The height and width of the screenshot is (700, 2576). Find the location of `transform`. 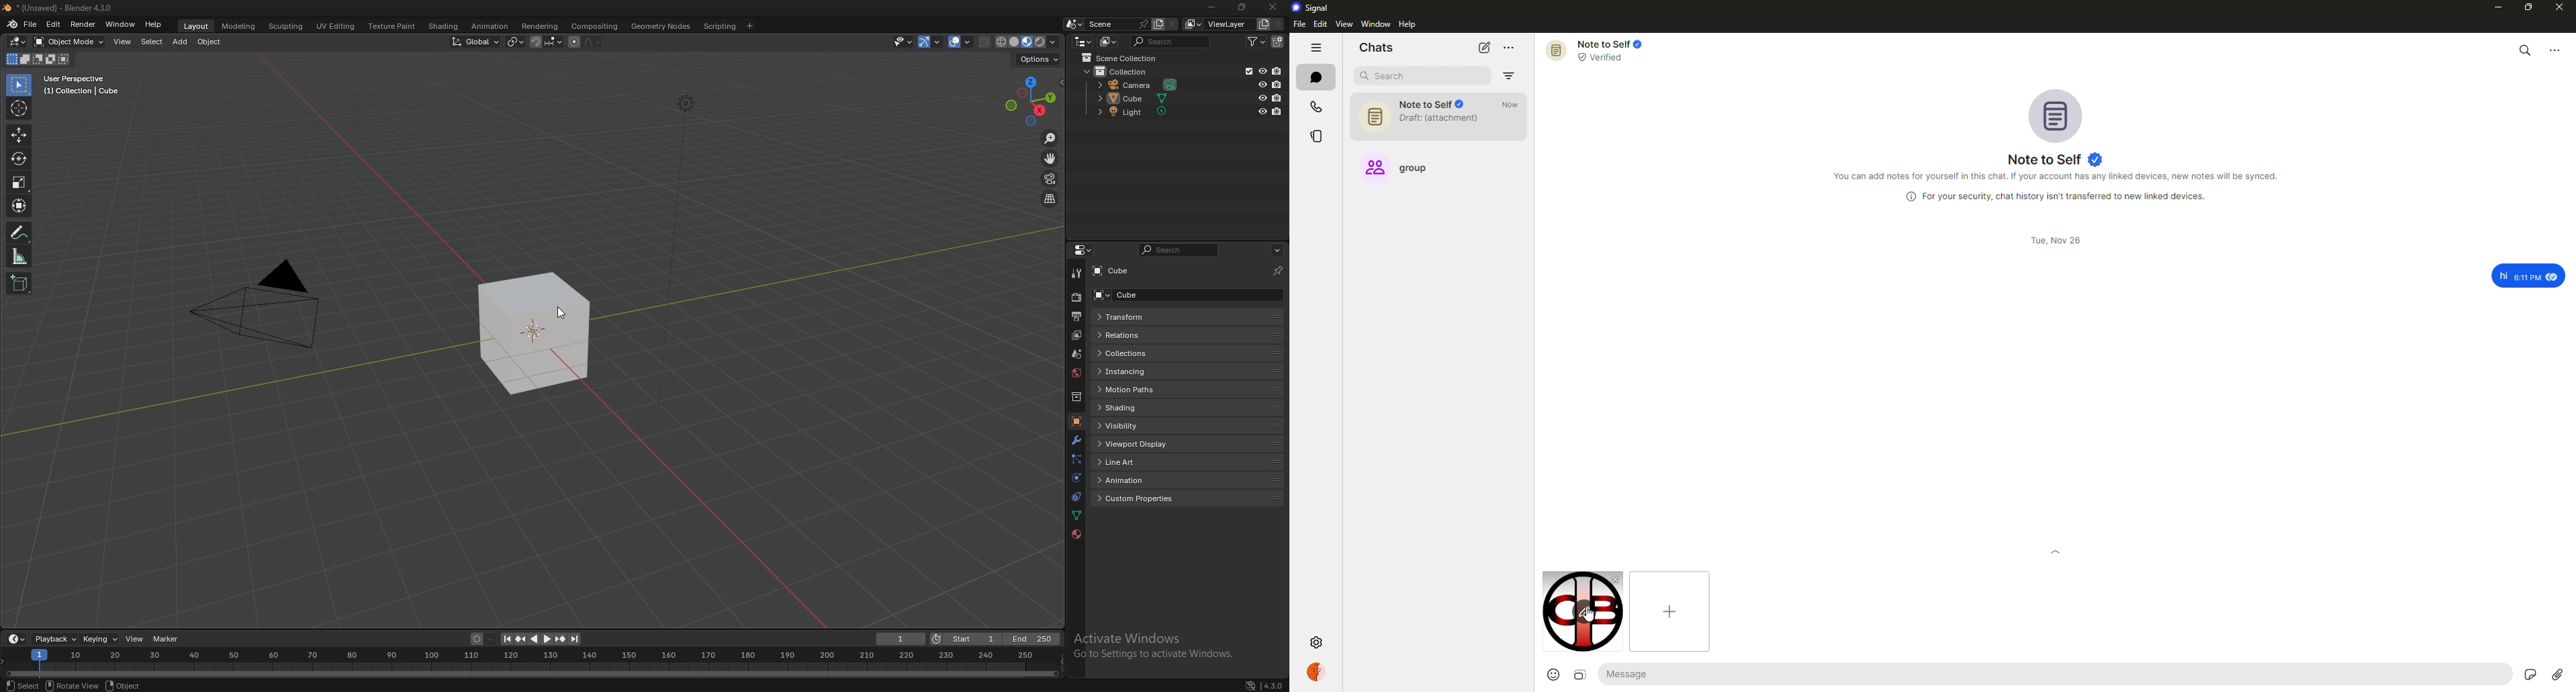

transform is located at coordinates (18, 204).